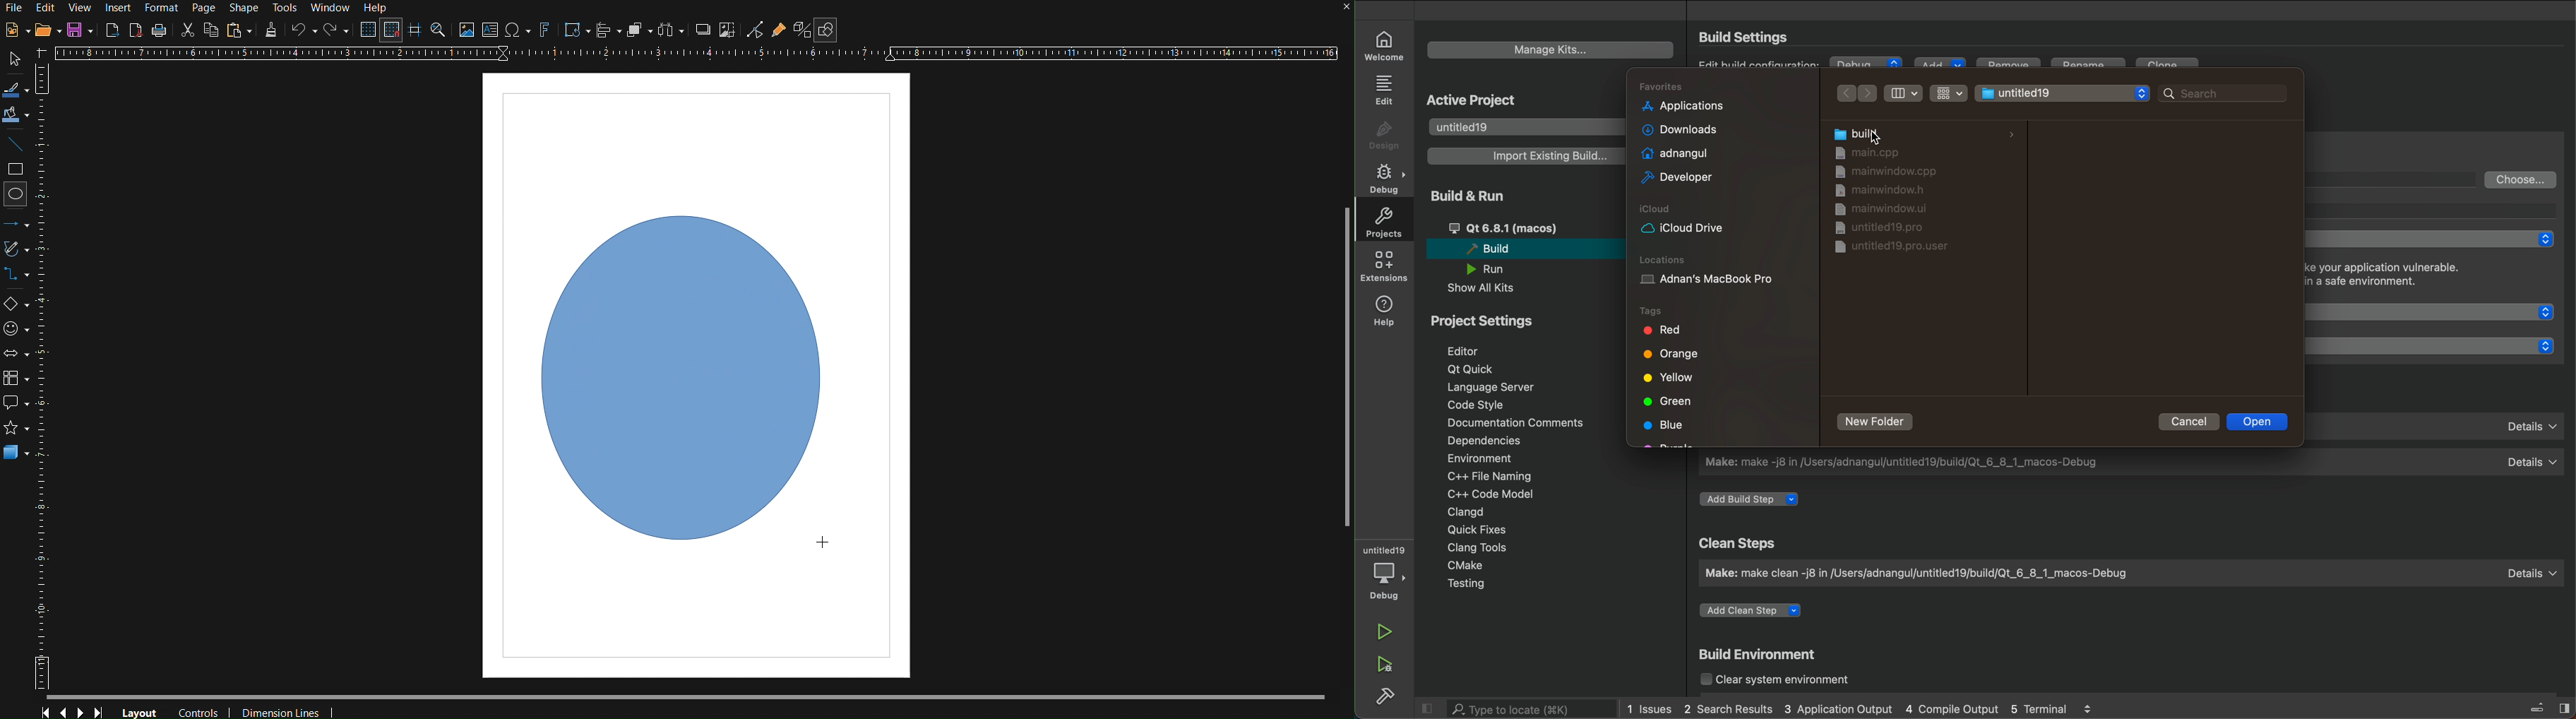 This screenshot has height=728, width=2576. What do you see at coordinates (1748, 37) in the screenshot?
I see `build setting` at bounding box center [1748, 37].